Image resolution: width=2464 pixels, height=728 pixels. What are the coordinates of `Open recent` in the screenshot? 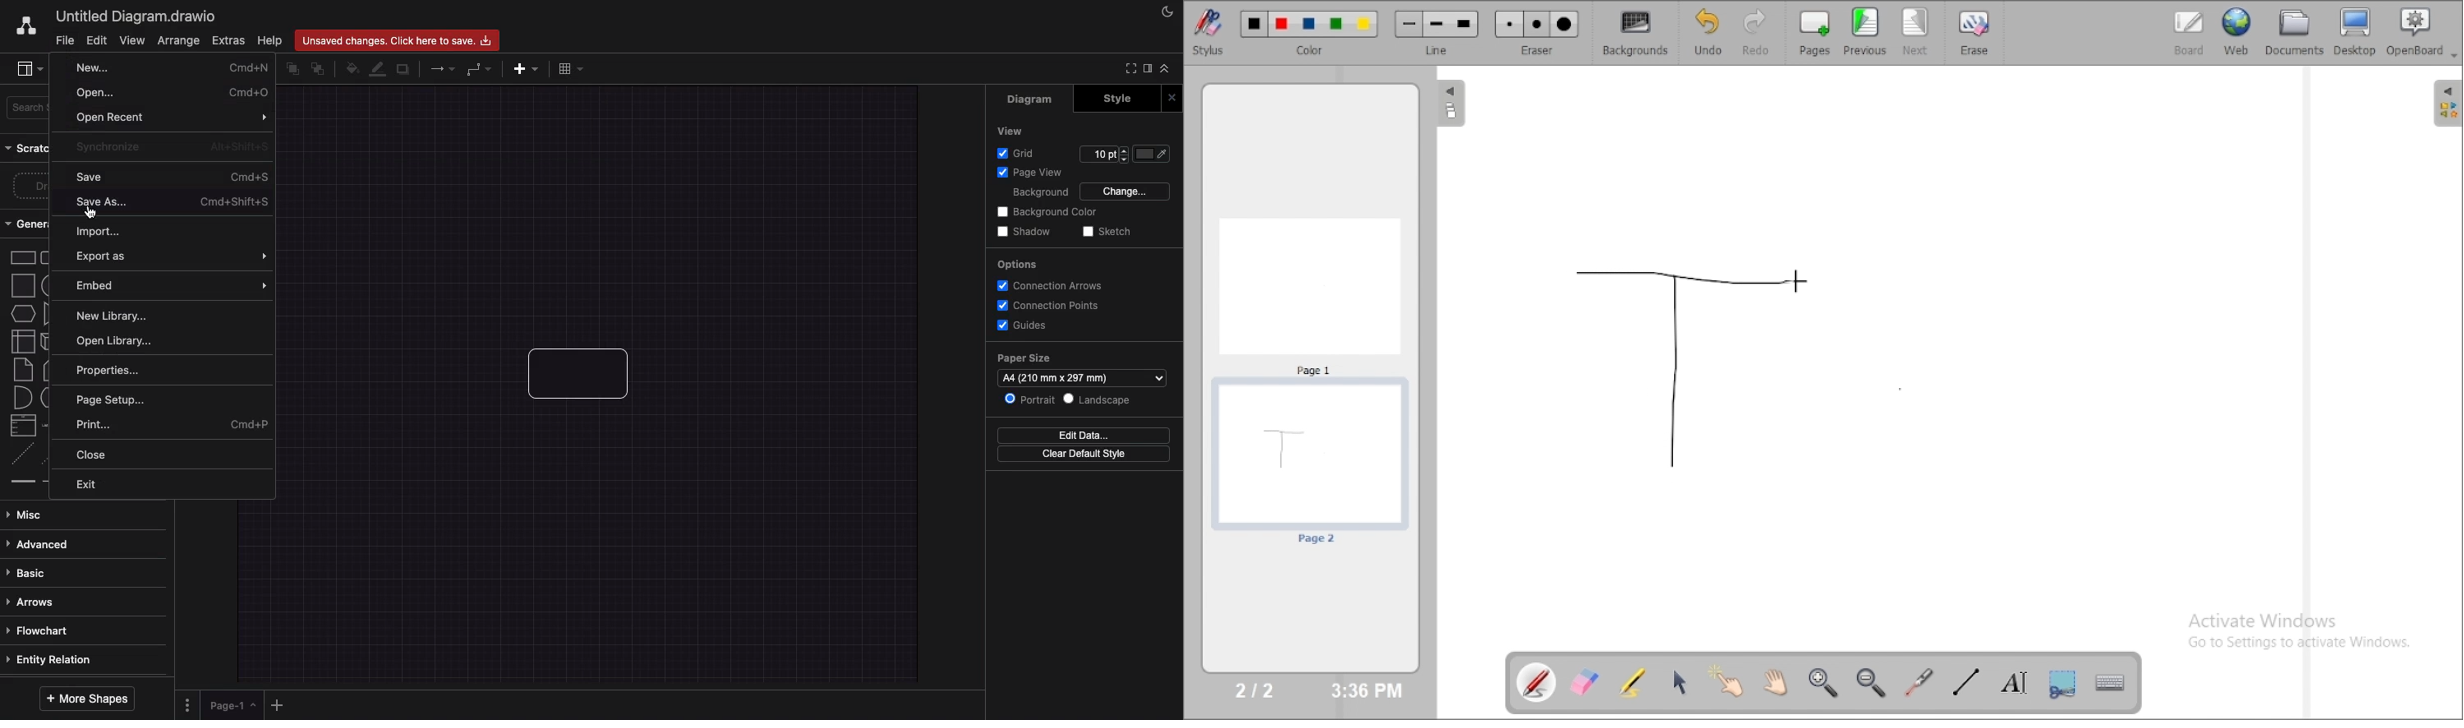 It's located at (173, 118).